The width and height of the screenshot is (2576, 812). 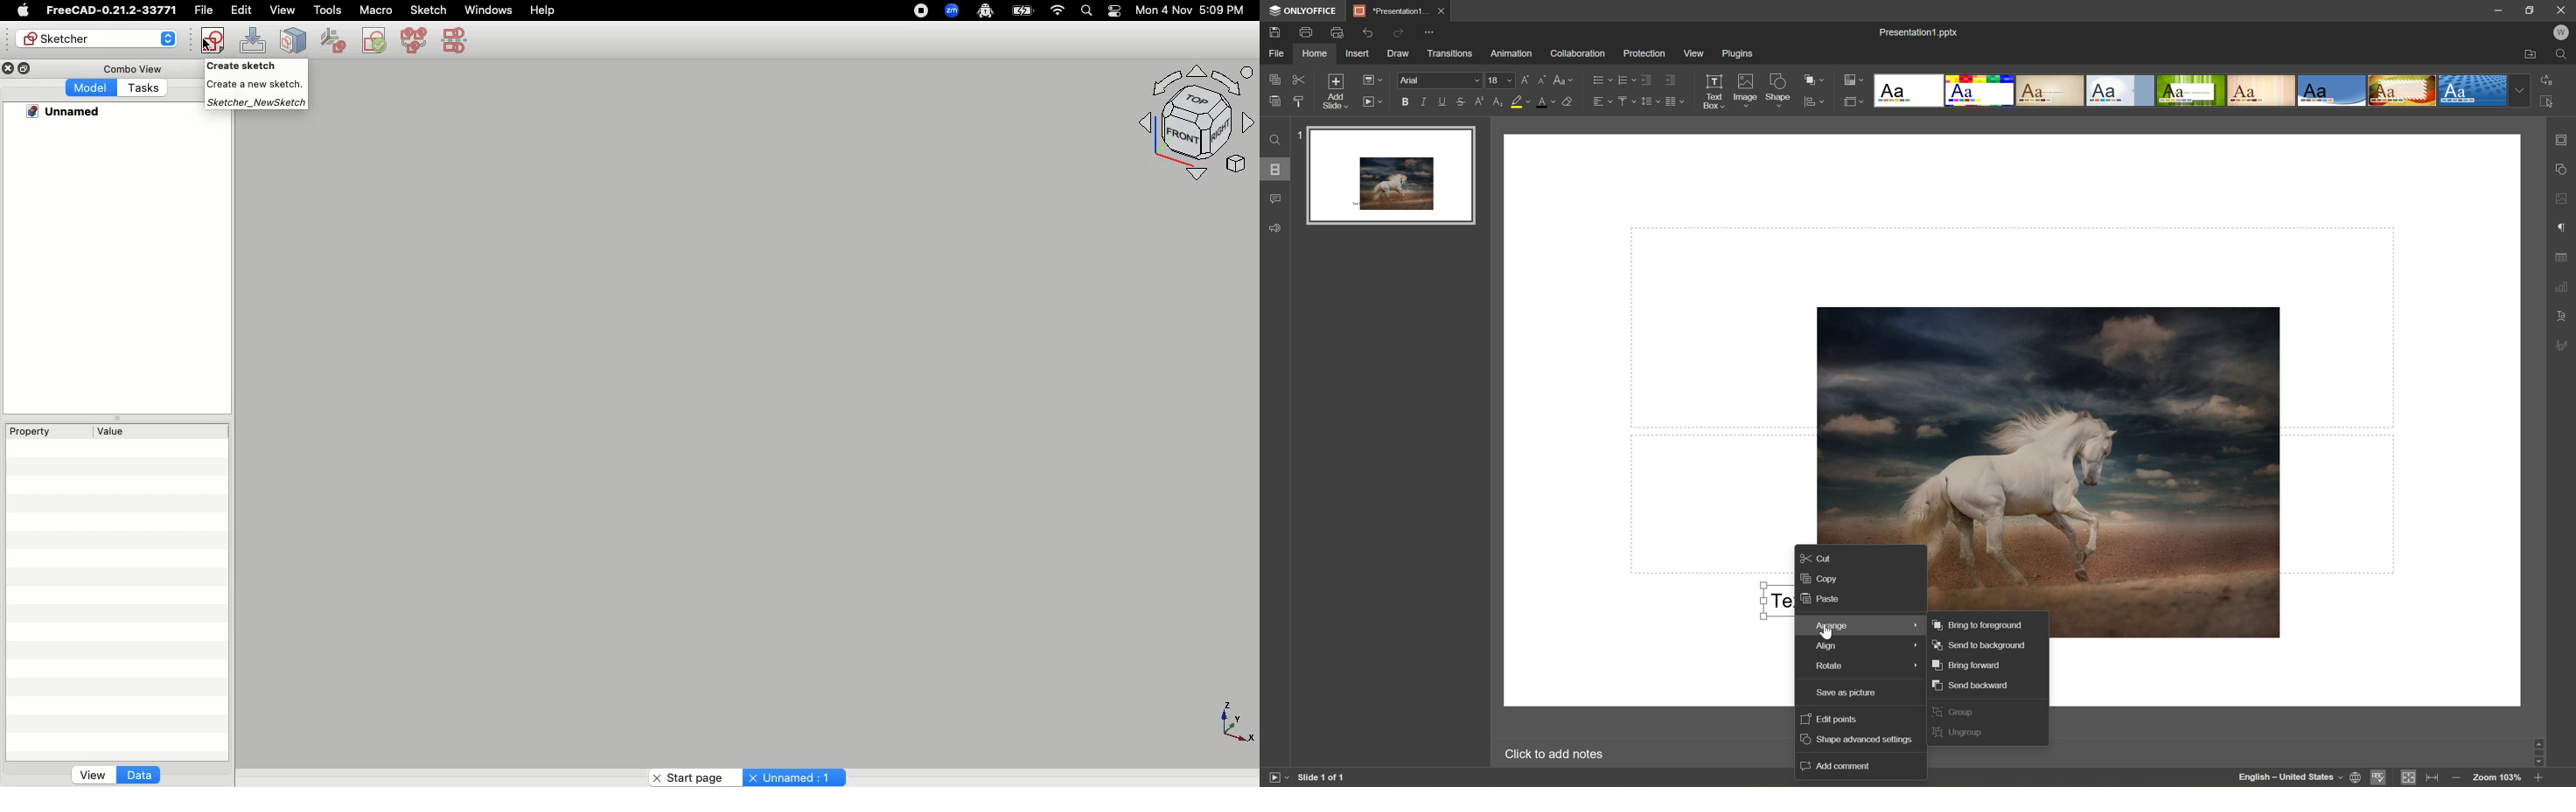 I want to click on Feedback & Support, so click(x=1276, y=229).